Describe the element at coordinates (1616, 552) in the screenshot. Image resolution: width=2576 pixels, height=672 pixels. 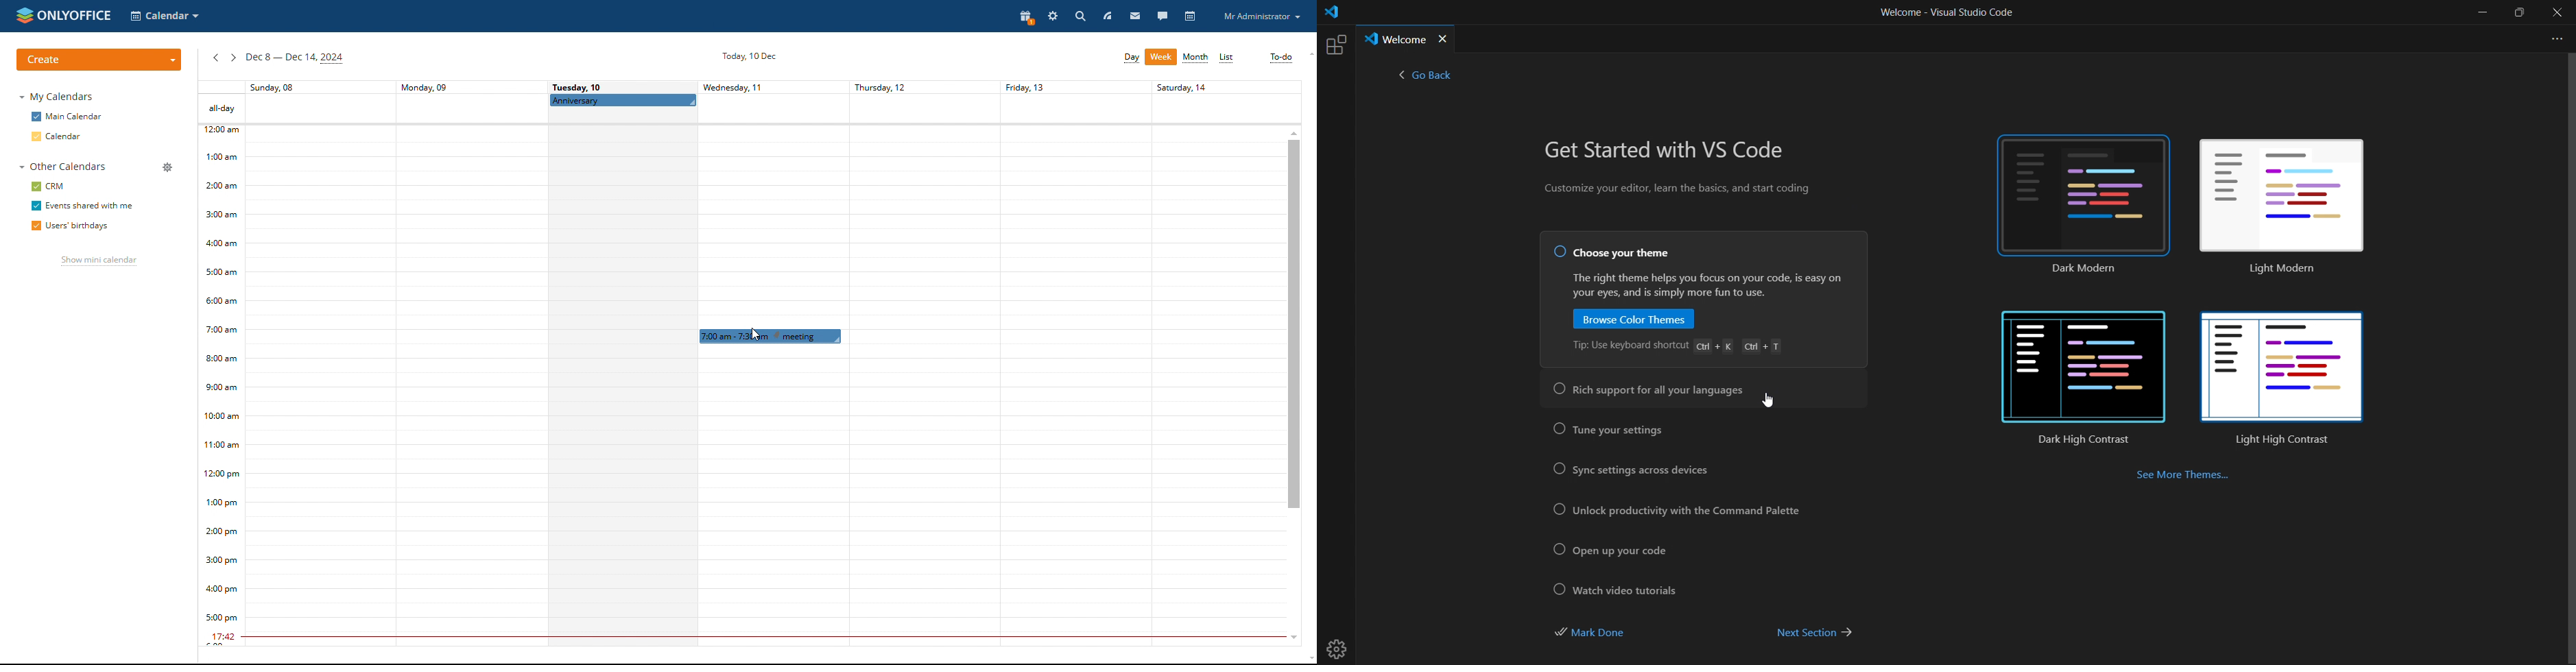
I see `open up your code` at that location.